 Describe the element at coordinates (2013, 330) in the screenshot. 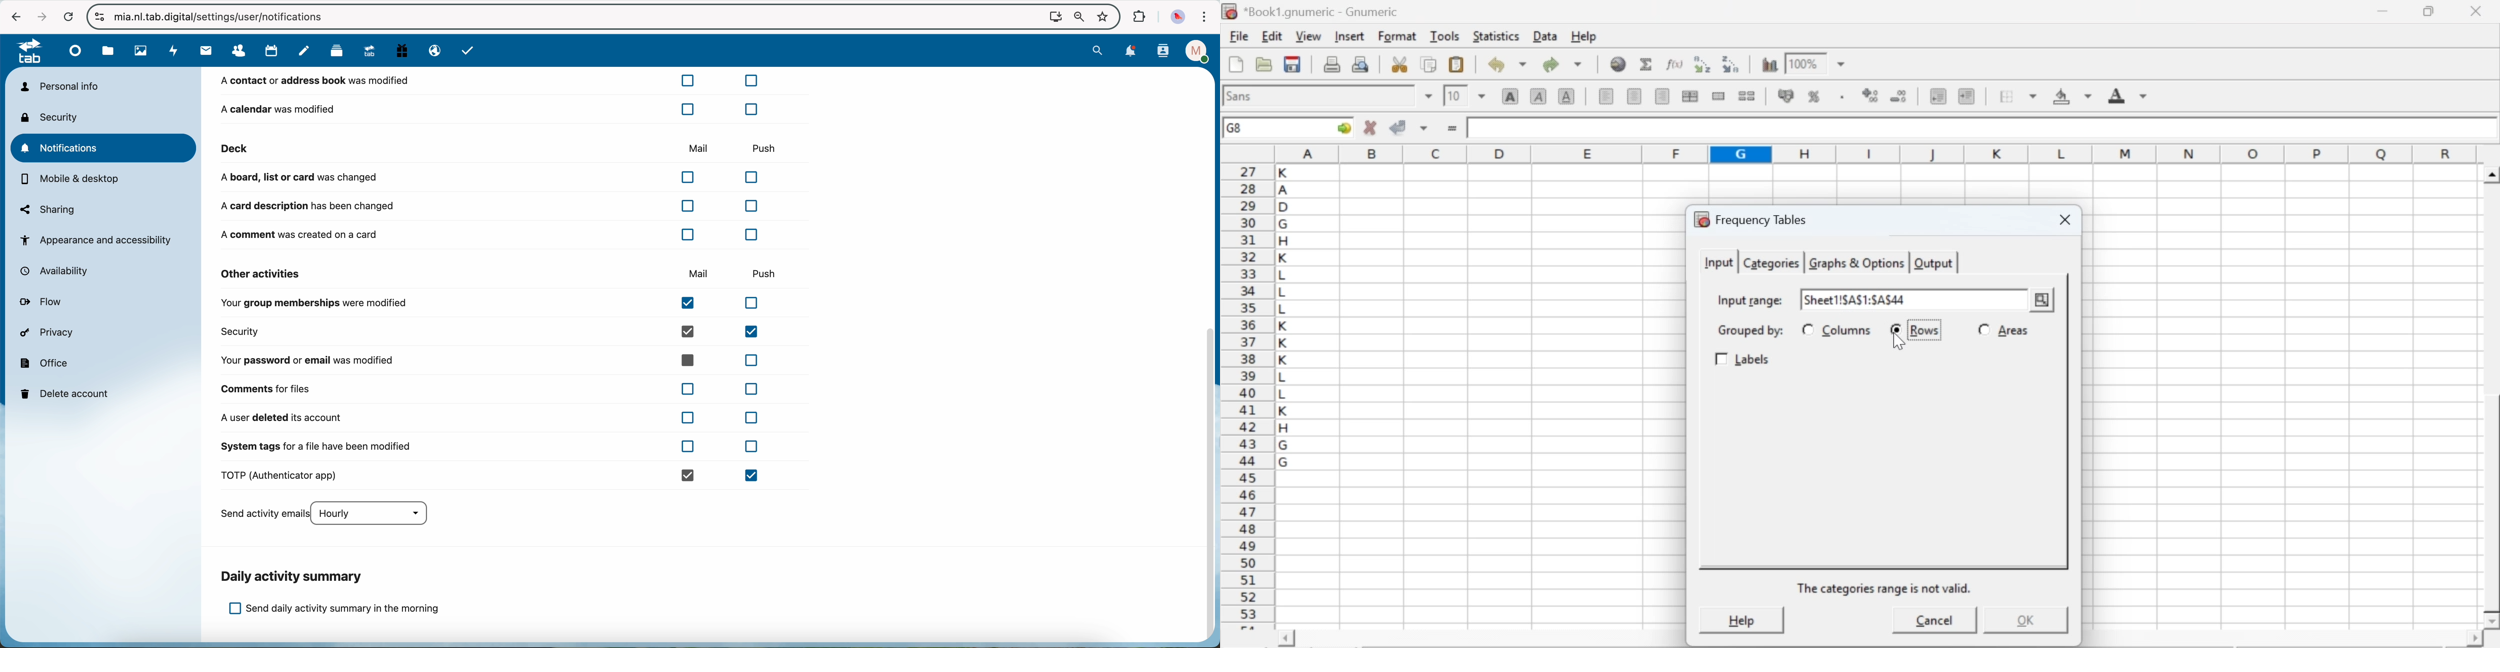

I see `areas` at that location.